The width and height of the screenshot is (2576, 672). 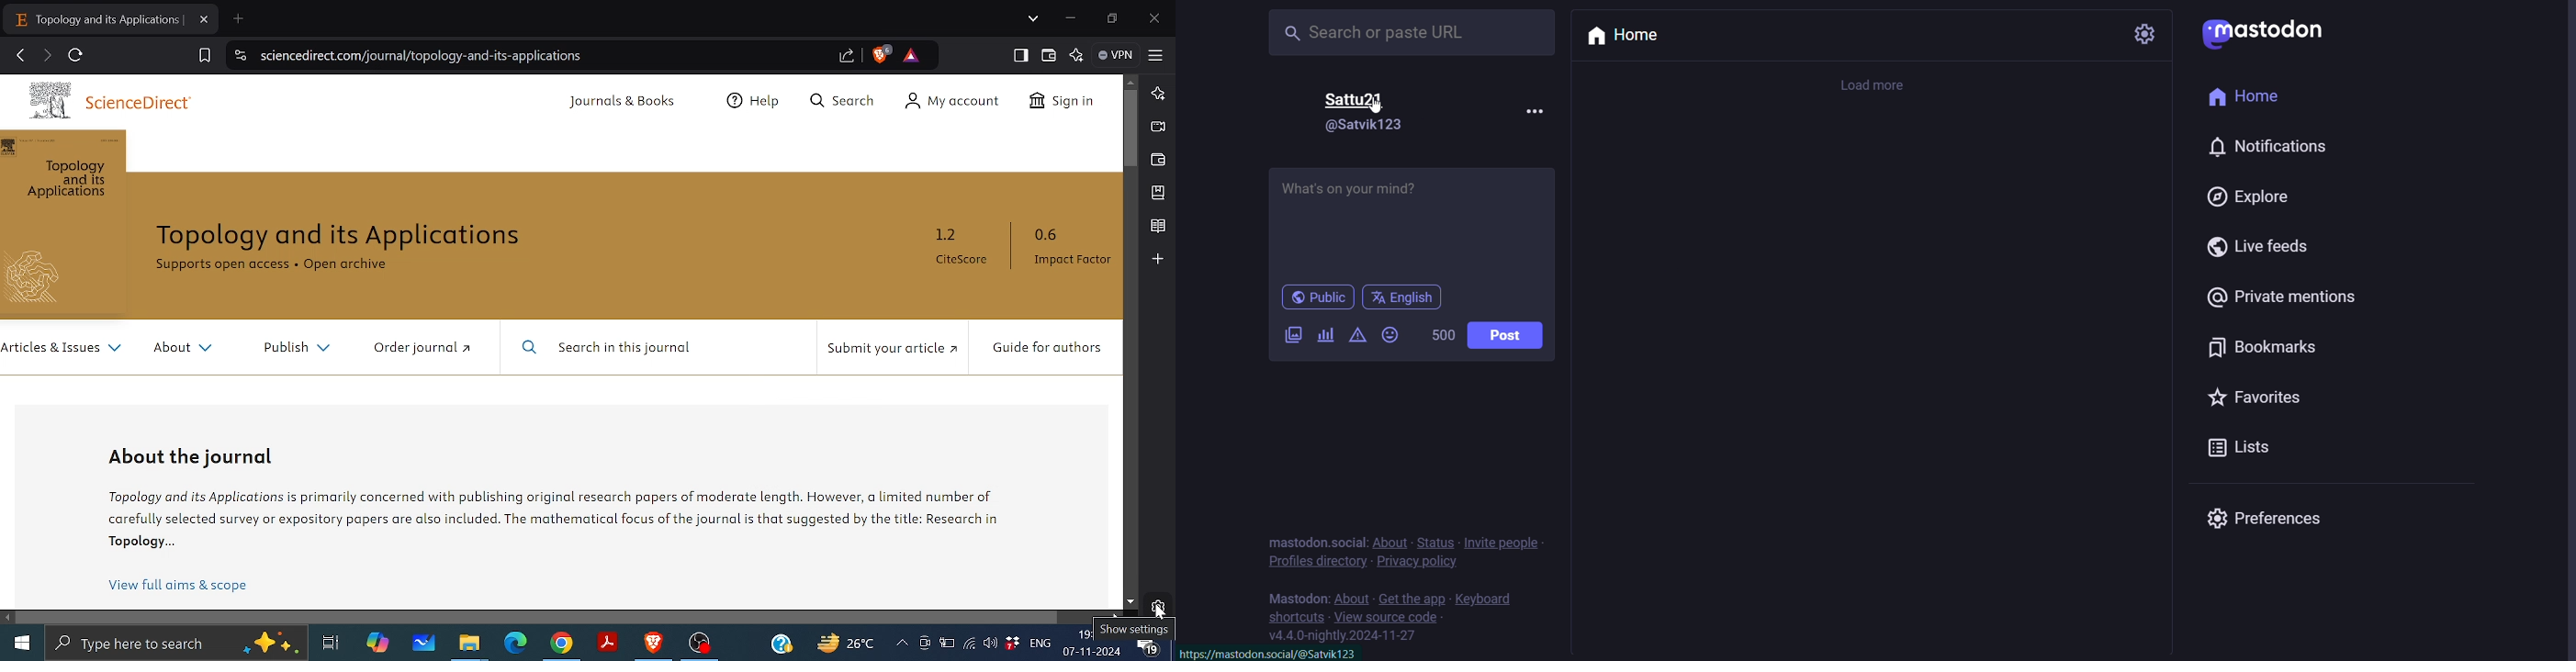 What do you see at coordinates (989, 643) in the screenshot?
I see `Speaker and headphone` at bounding box center [989, 643].